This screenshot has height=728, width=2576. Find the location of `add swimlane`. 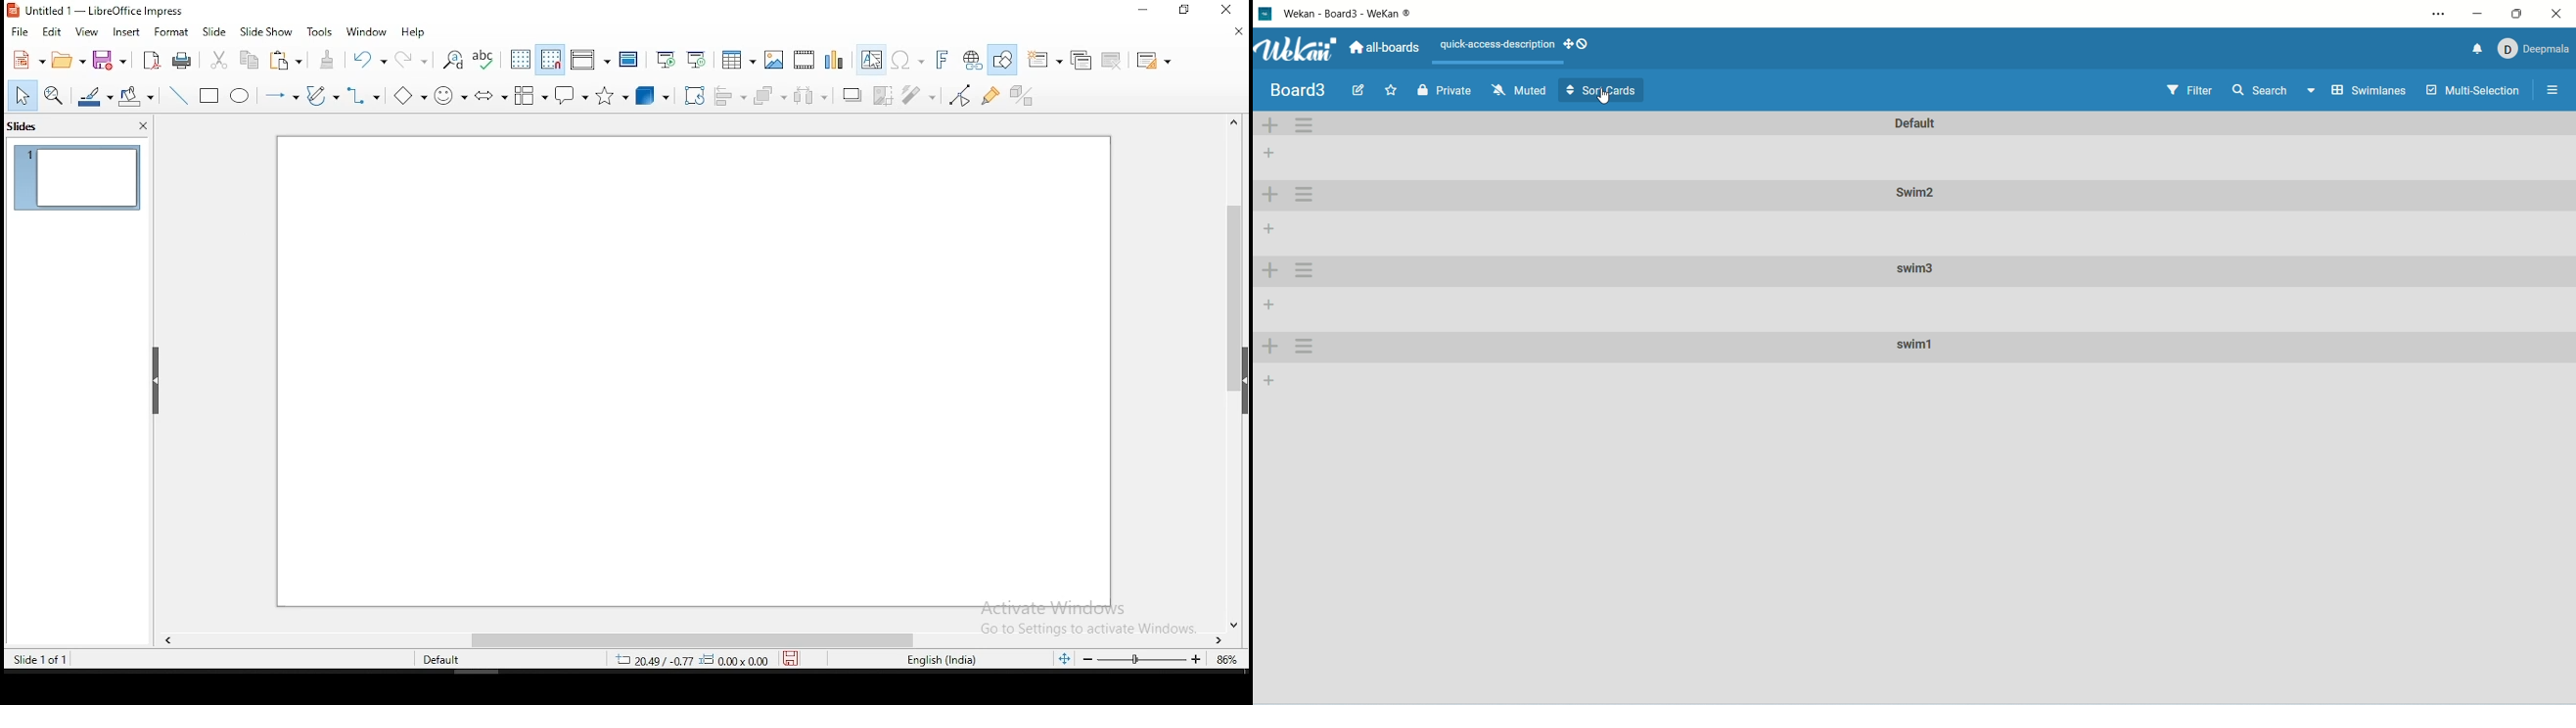

add swimlane is located at coordinates (1270, 345).